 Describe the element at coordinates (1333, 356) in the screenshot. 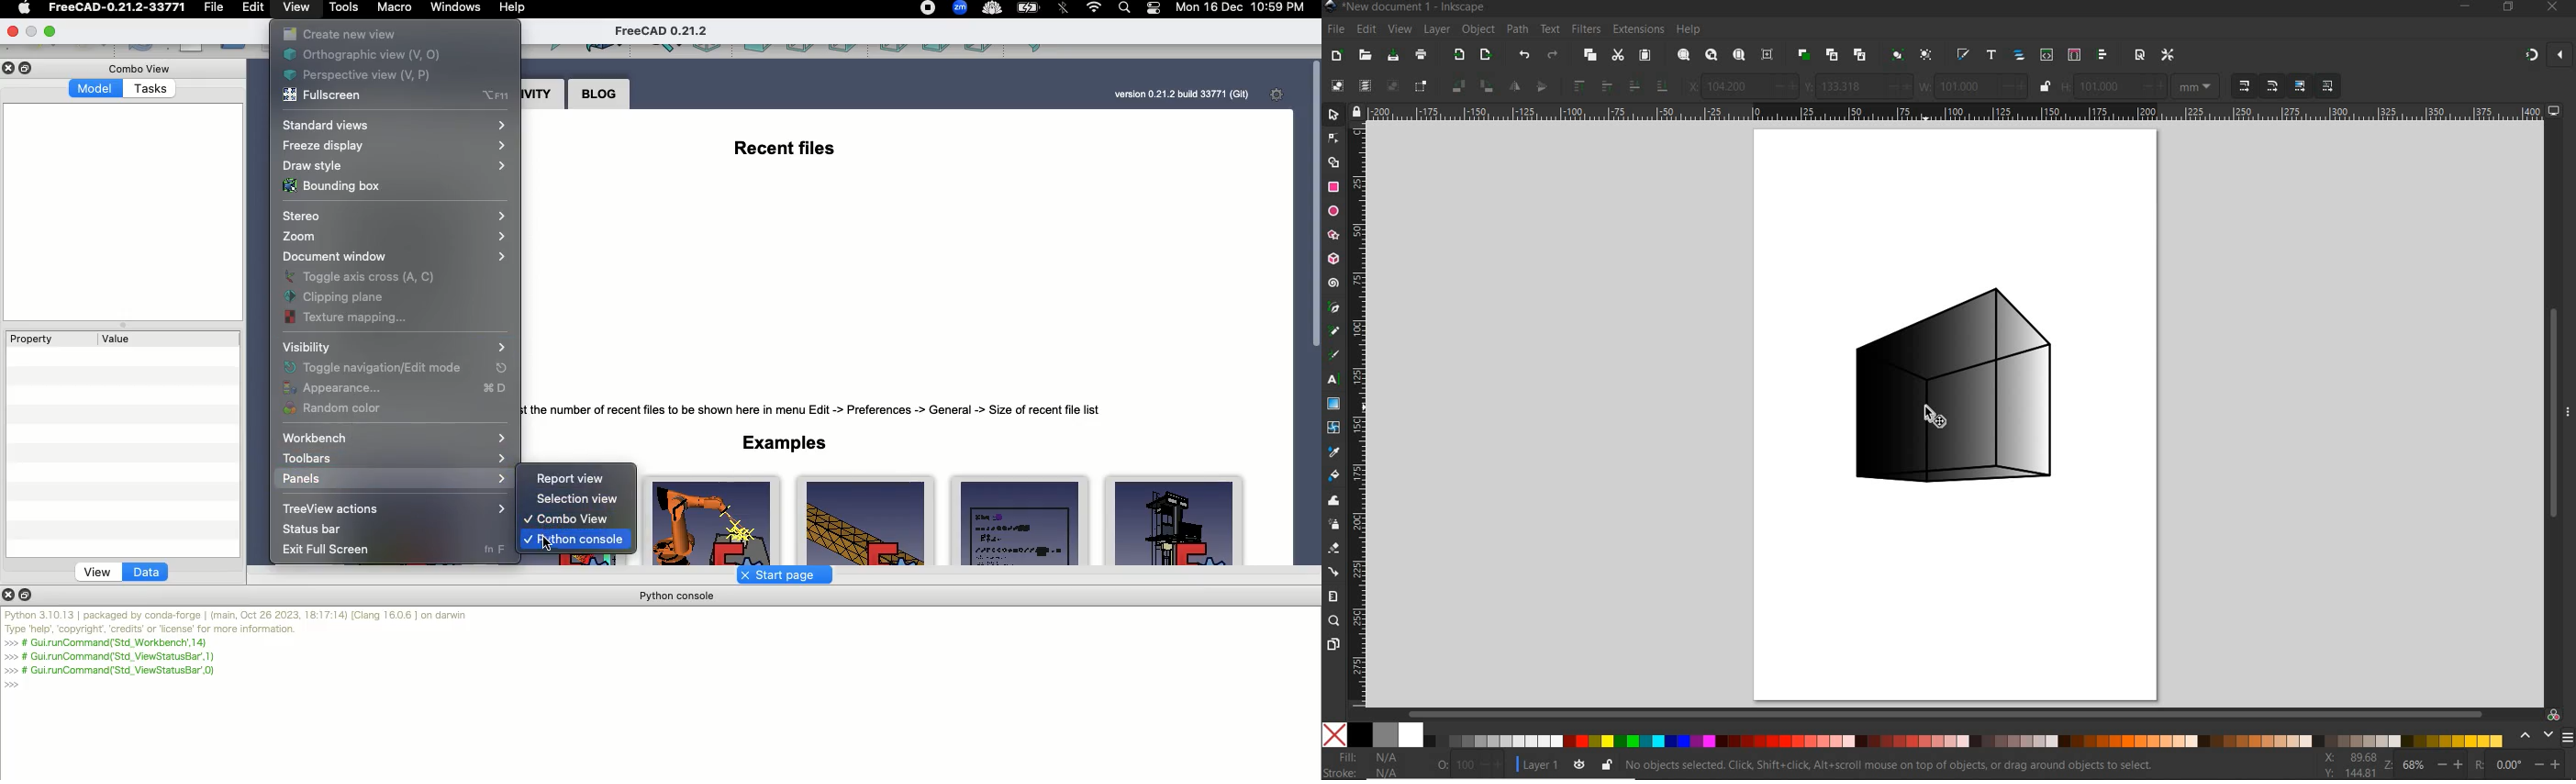

I see `CALLIGRAPHY TOOL` at that location.